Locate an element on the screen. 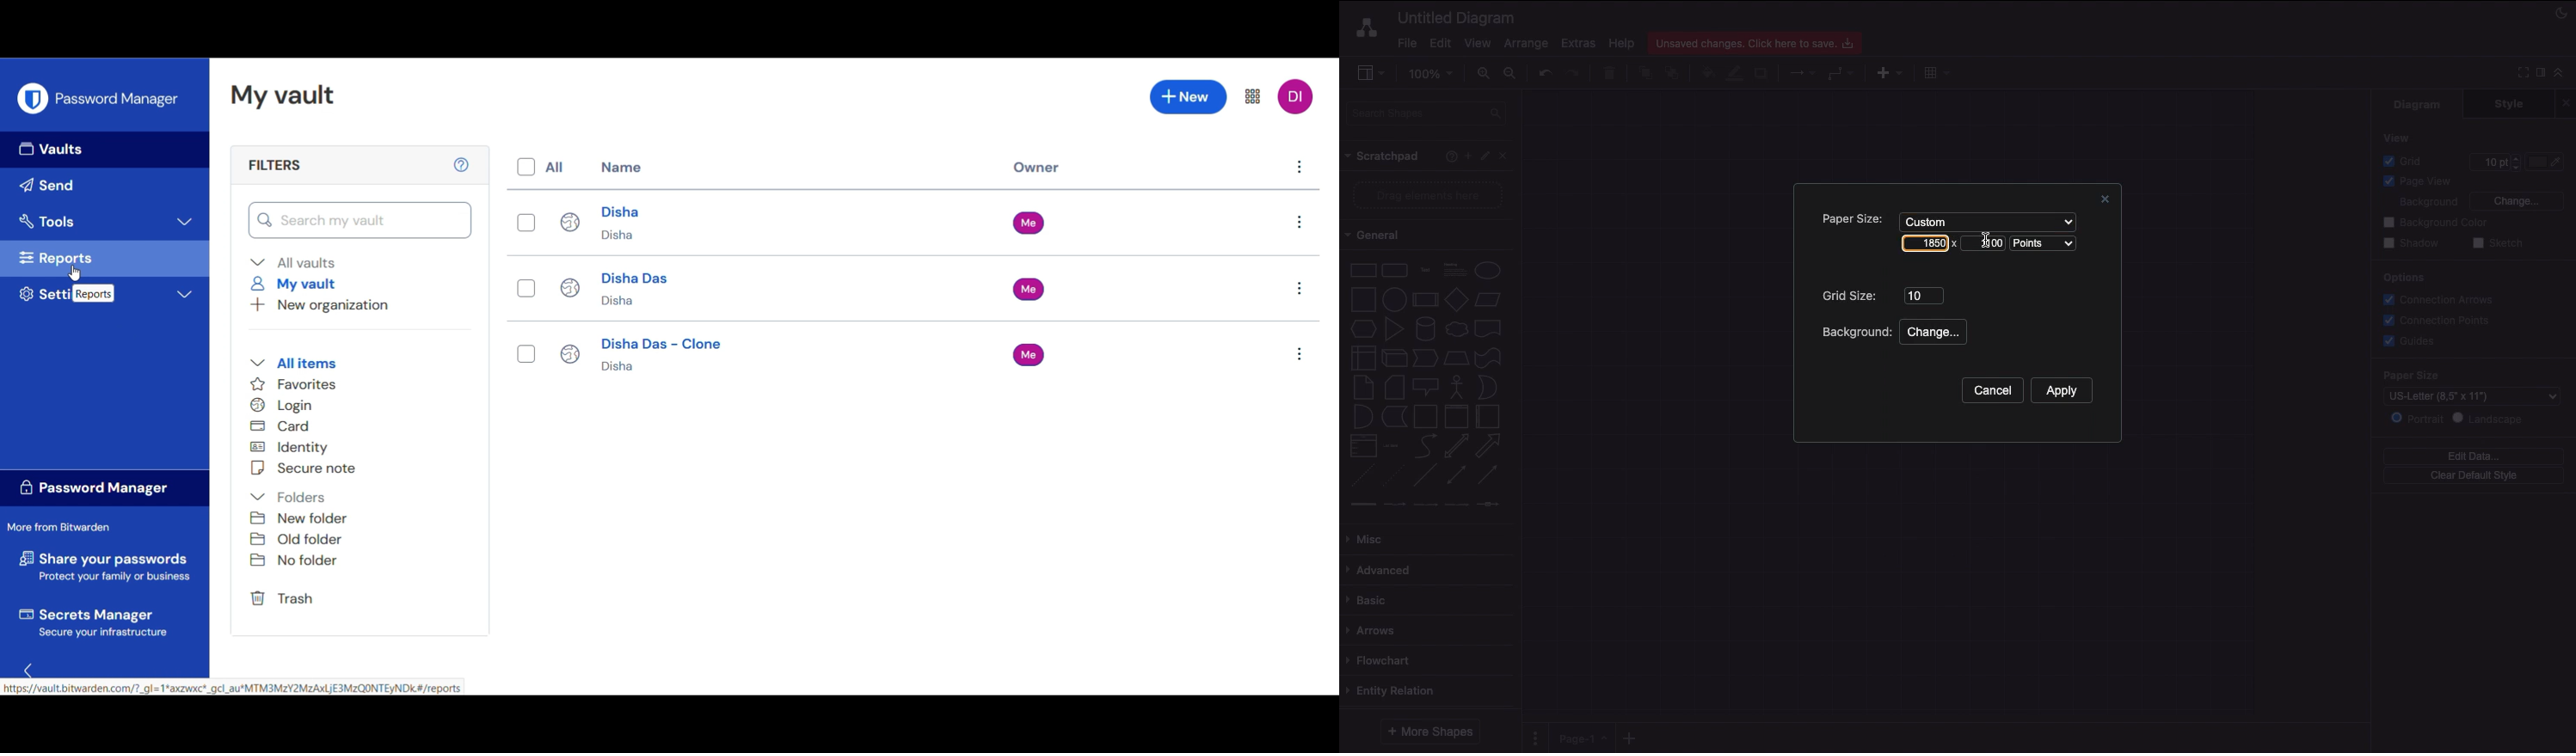 Image resolution: width=2576 pixels, height=756 pixels. Table is located at coordinates (1934, 71).